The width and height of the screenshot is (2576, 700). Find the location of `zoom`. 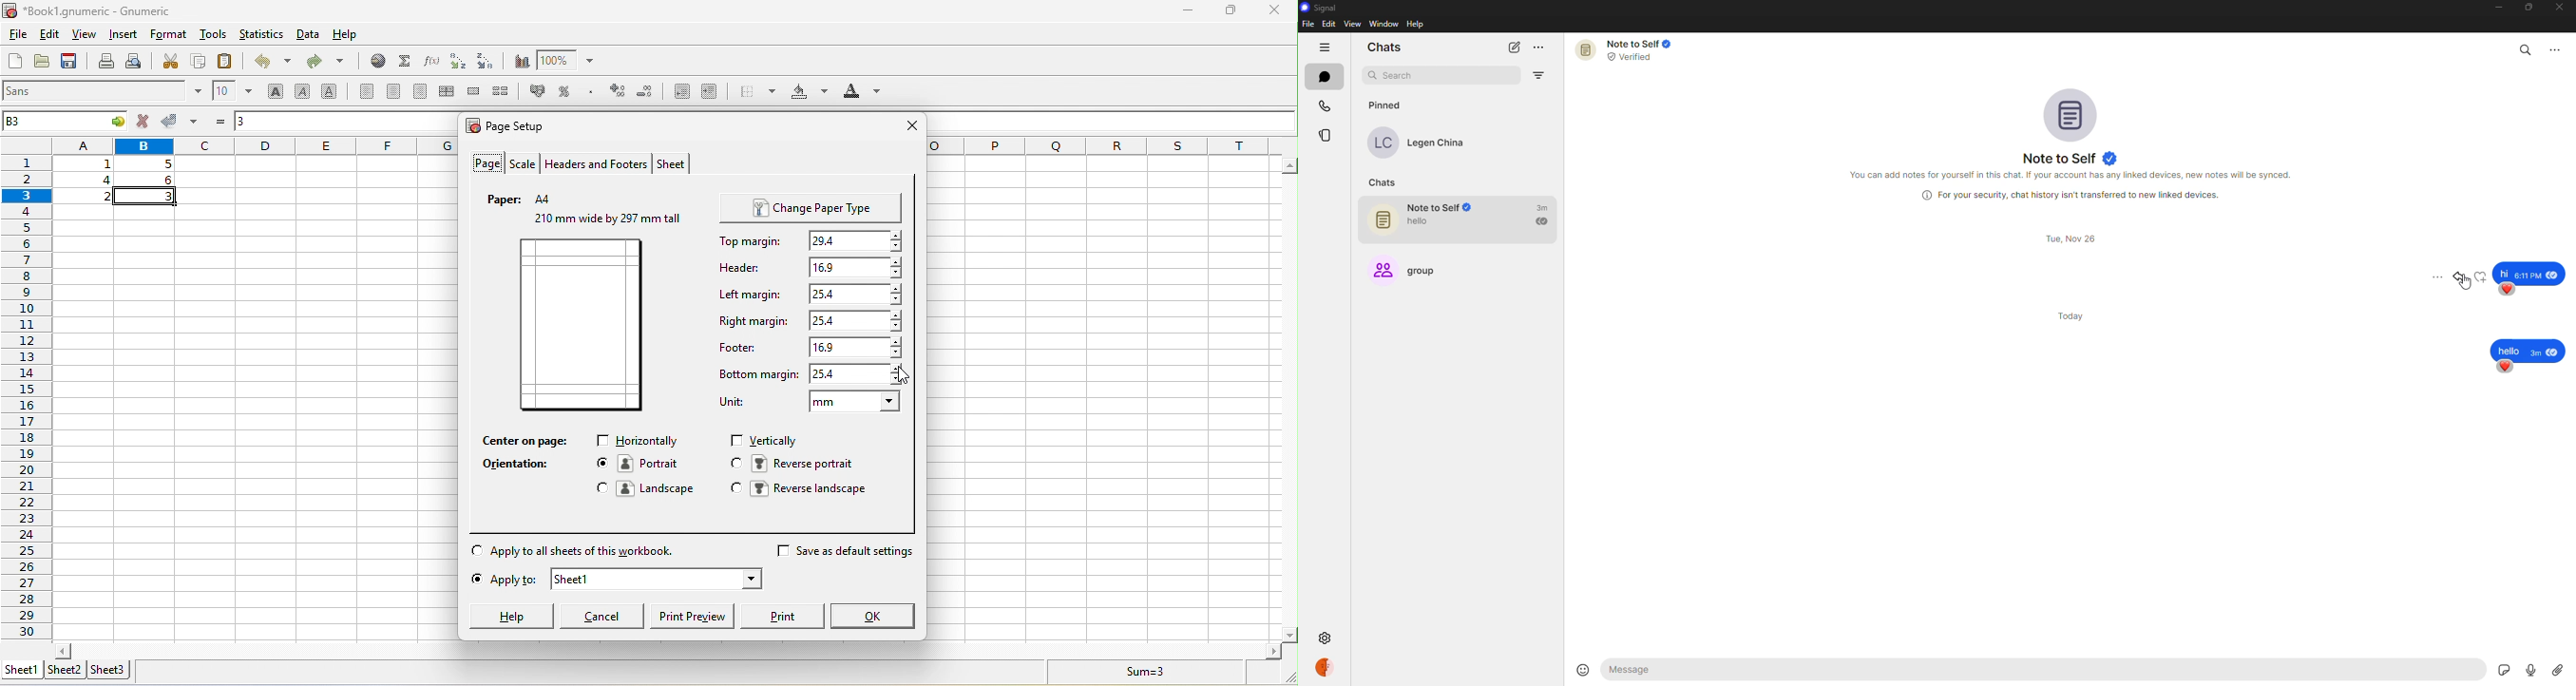

zoom is located at coordinates (572, 61).